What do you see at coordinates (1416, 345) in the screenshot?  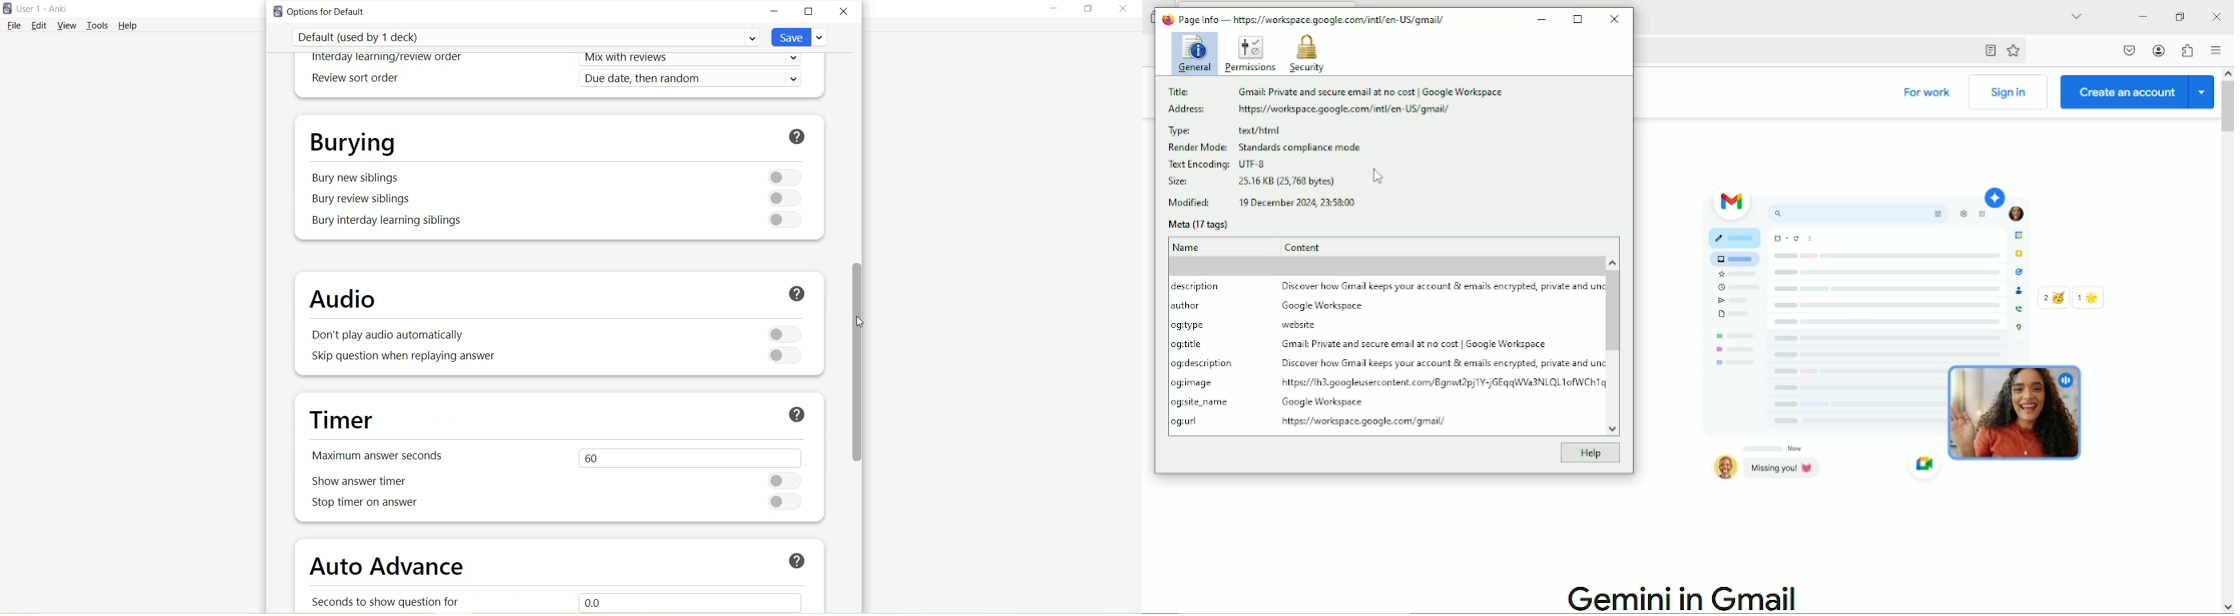 I see `Gmail private and secure email at no cost` at bounding box center [1416, 345].